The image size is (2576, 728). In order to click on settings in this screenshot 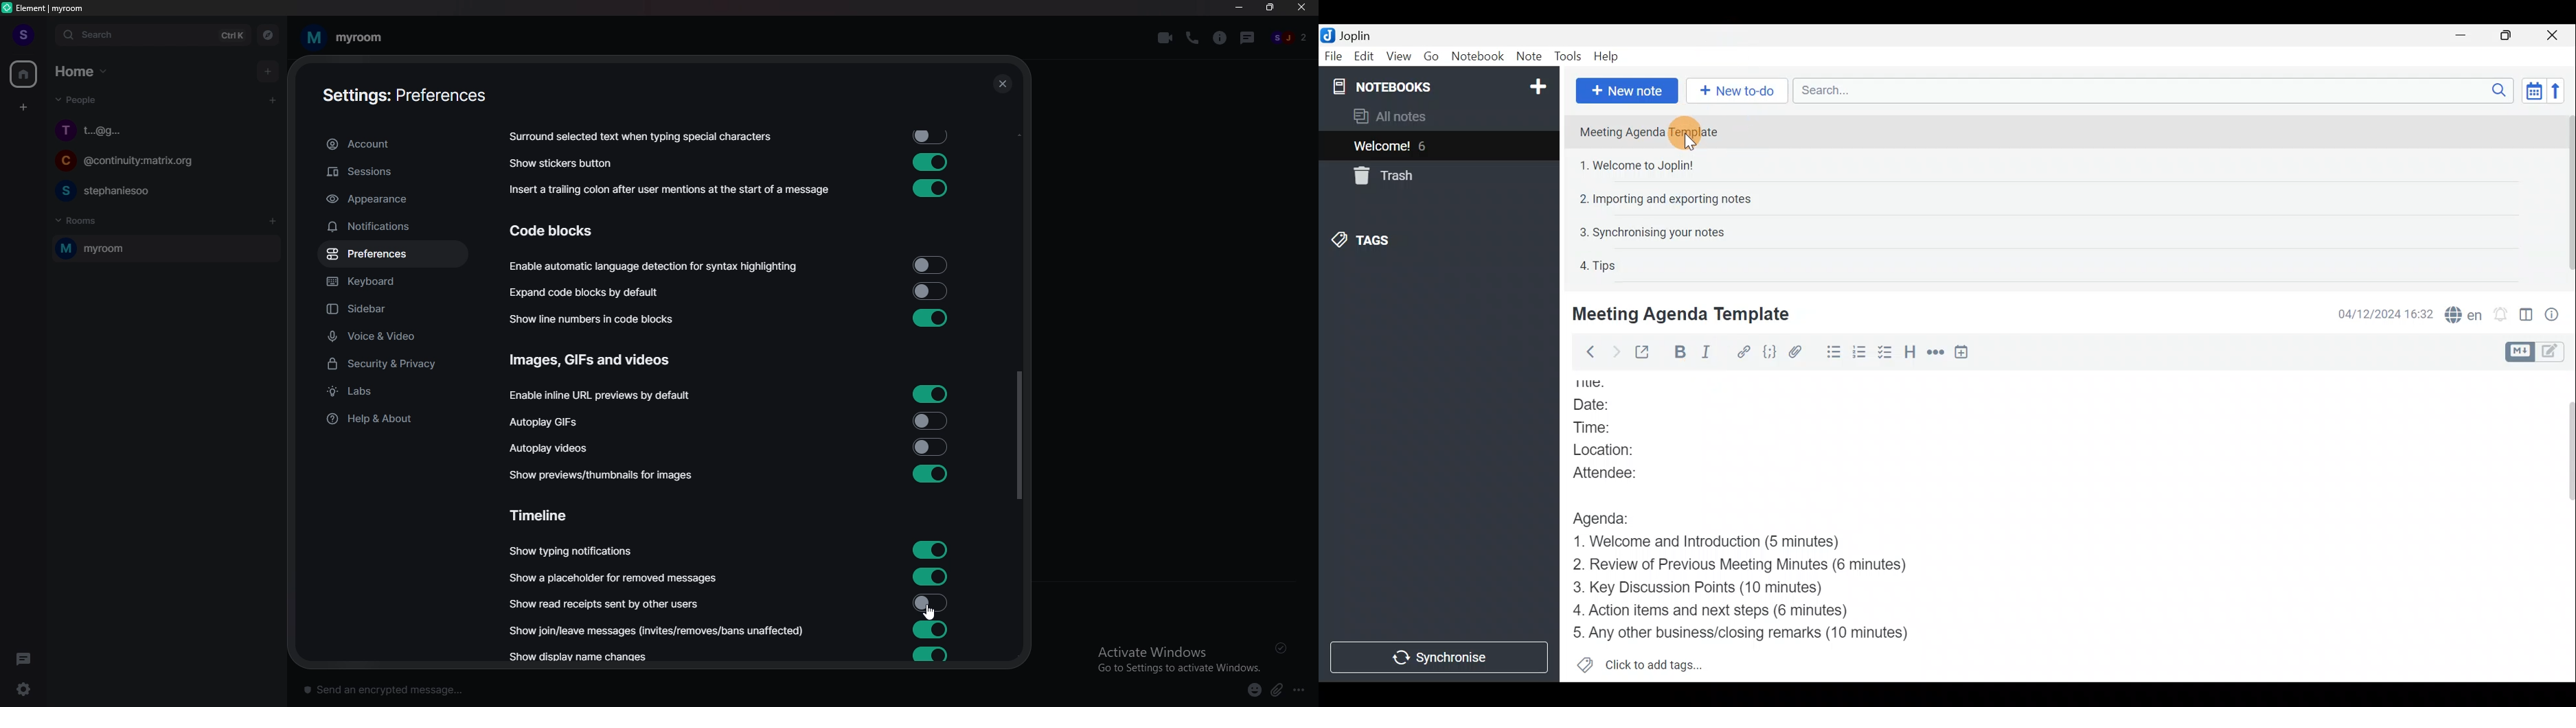, I will do `click(32, 689)`.